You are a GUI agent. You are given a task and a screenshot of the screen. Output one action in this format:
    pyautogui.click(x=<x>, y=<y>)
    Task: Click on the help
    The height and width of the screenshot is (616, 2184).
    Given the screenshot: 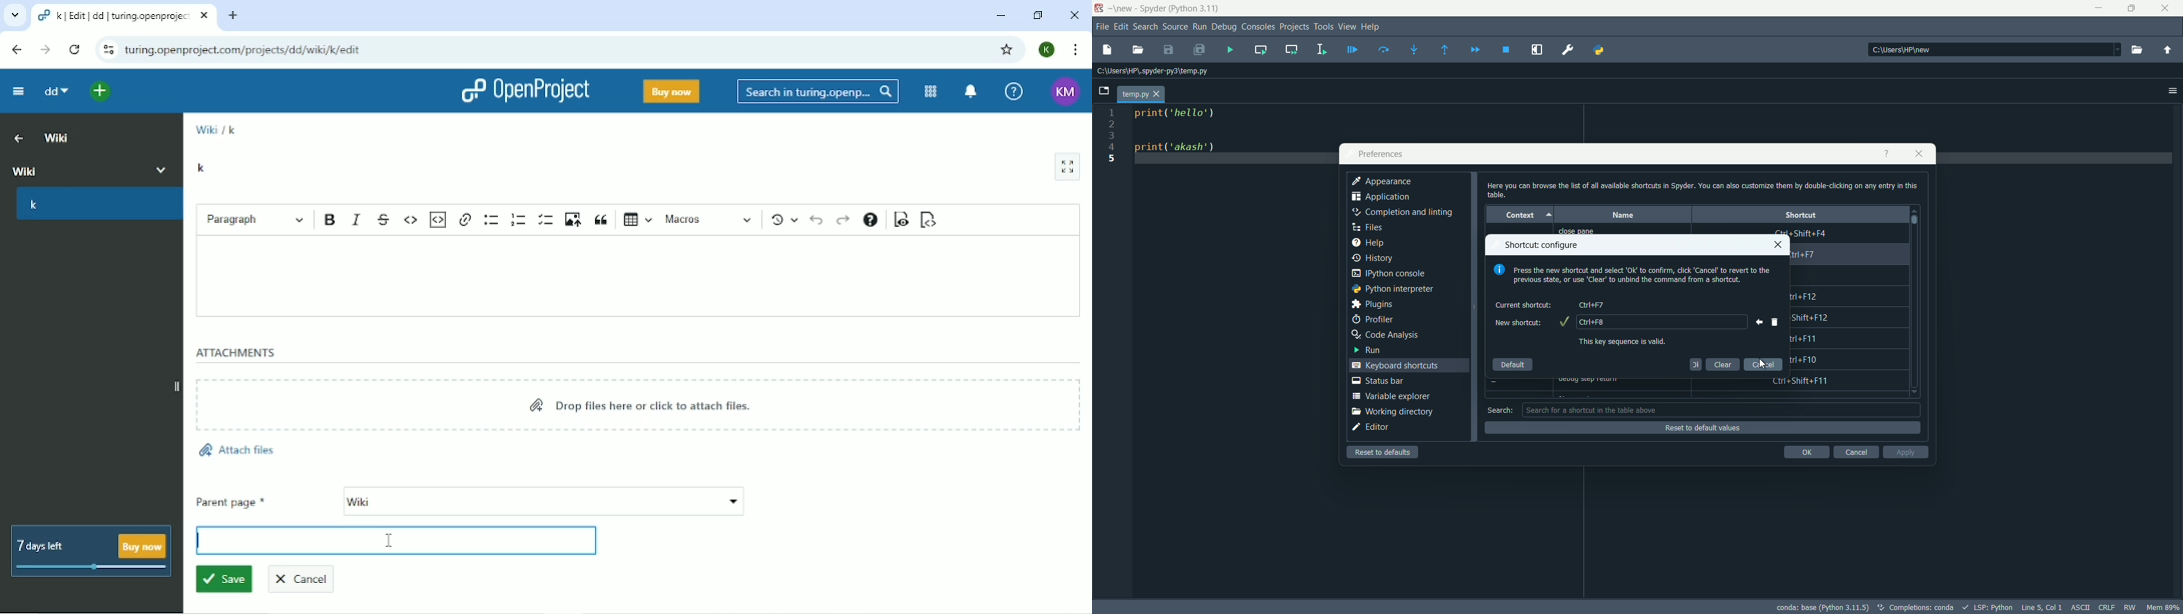 What is the action you would take?
    pyautogui.click(x=1367, y=243)
    